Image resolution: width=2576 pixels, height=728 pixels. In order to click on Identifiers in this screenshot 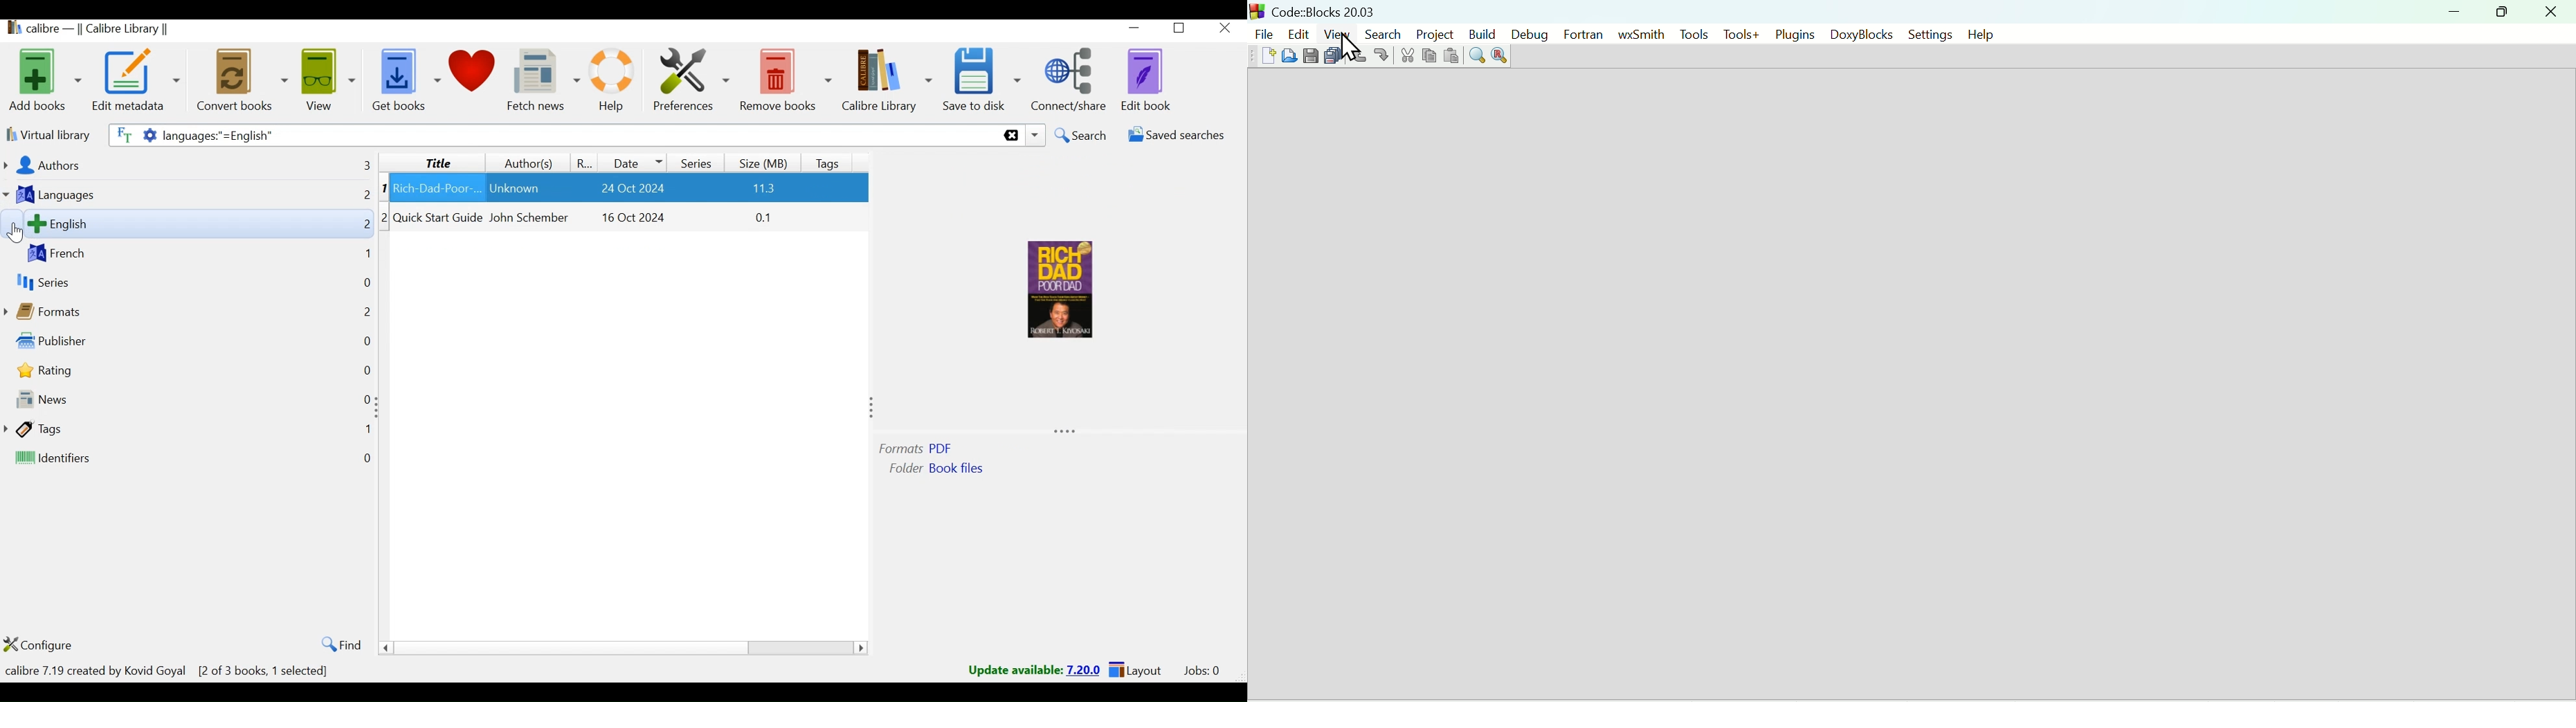, I will do `click(116, 460)`.